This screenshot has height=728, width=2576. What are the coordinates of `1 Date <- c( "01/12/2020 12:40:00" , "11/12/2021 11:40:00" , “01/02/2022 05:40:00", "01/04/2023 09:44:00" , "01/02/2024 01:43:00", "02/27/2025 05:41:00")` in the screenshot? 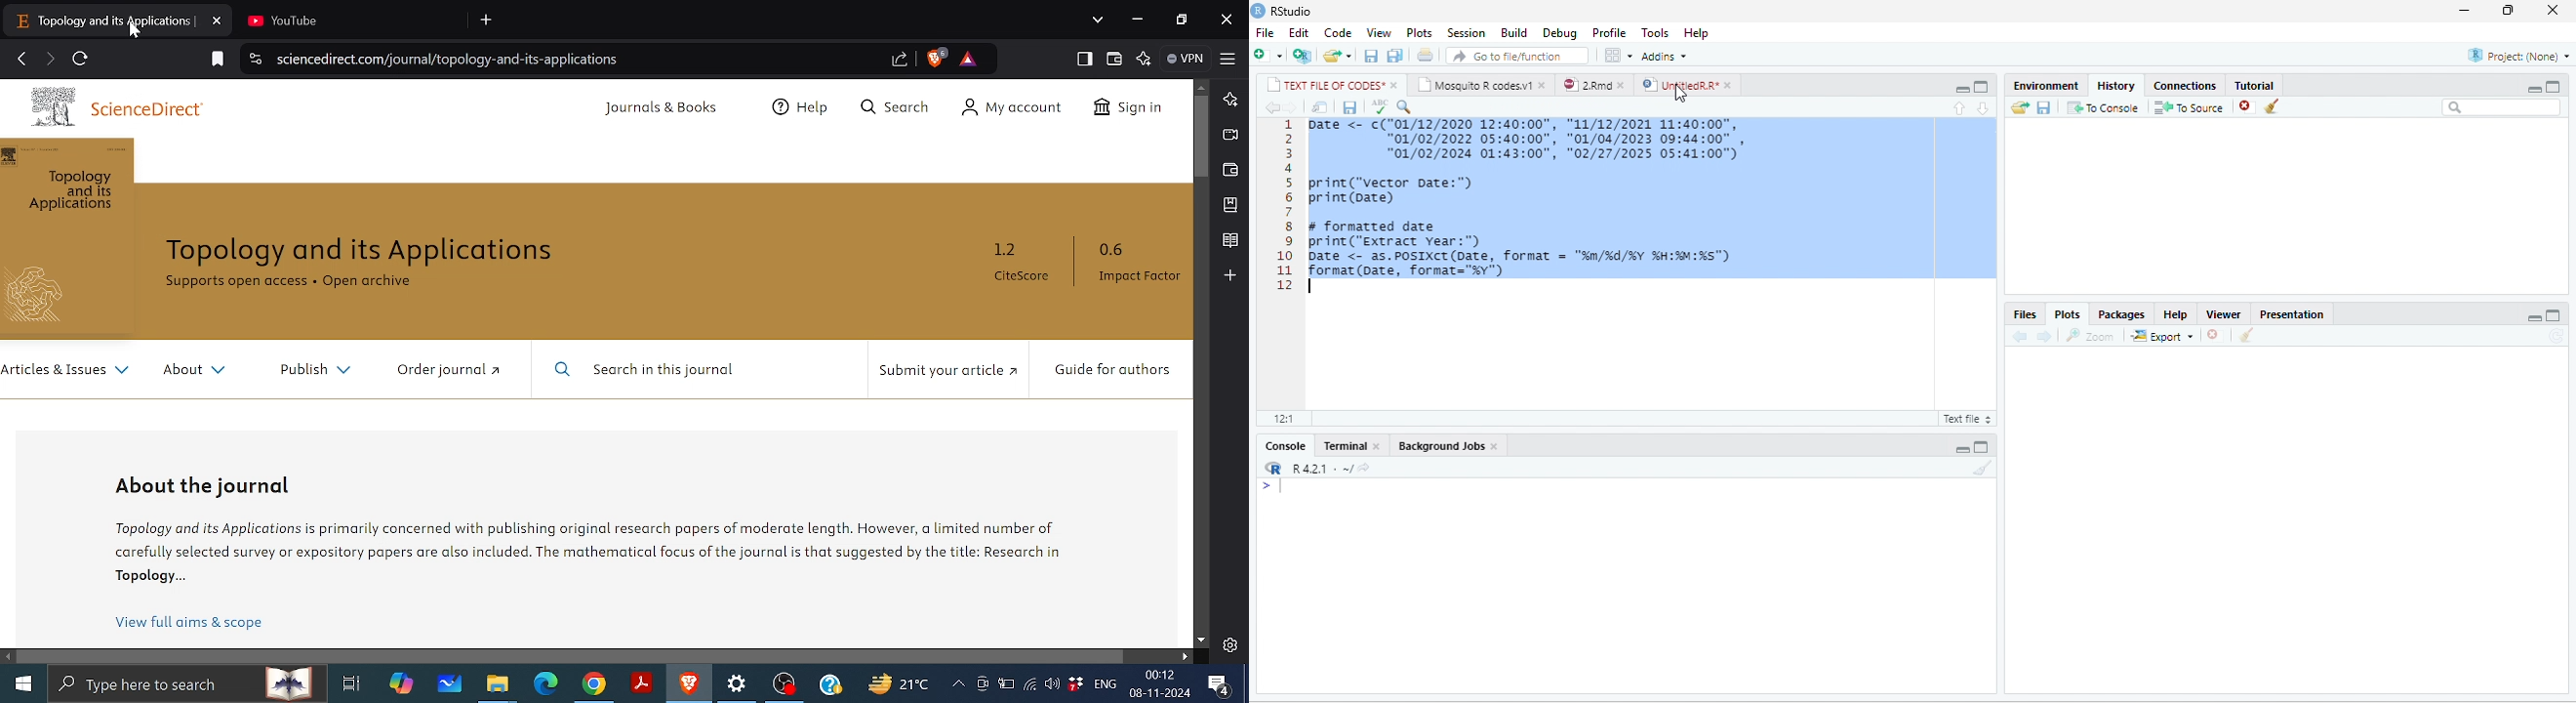 It's located at (1531, 139).